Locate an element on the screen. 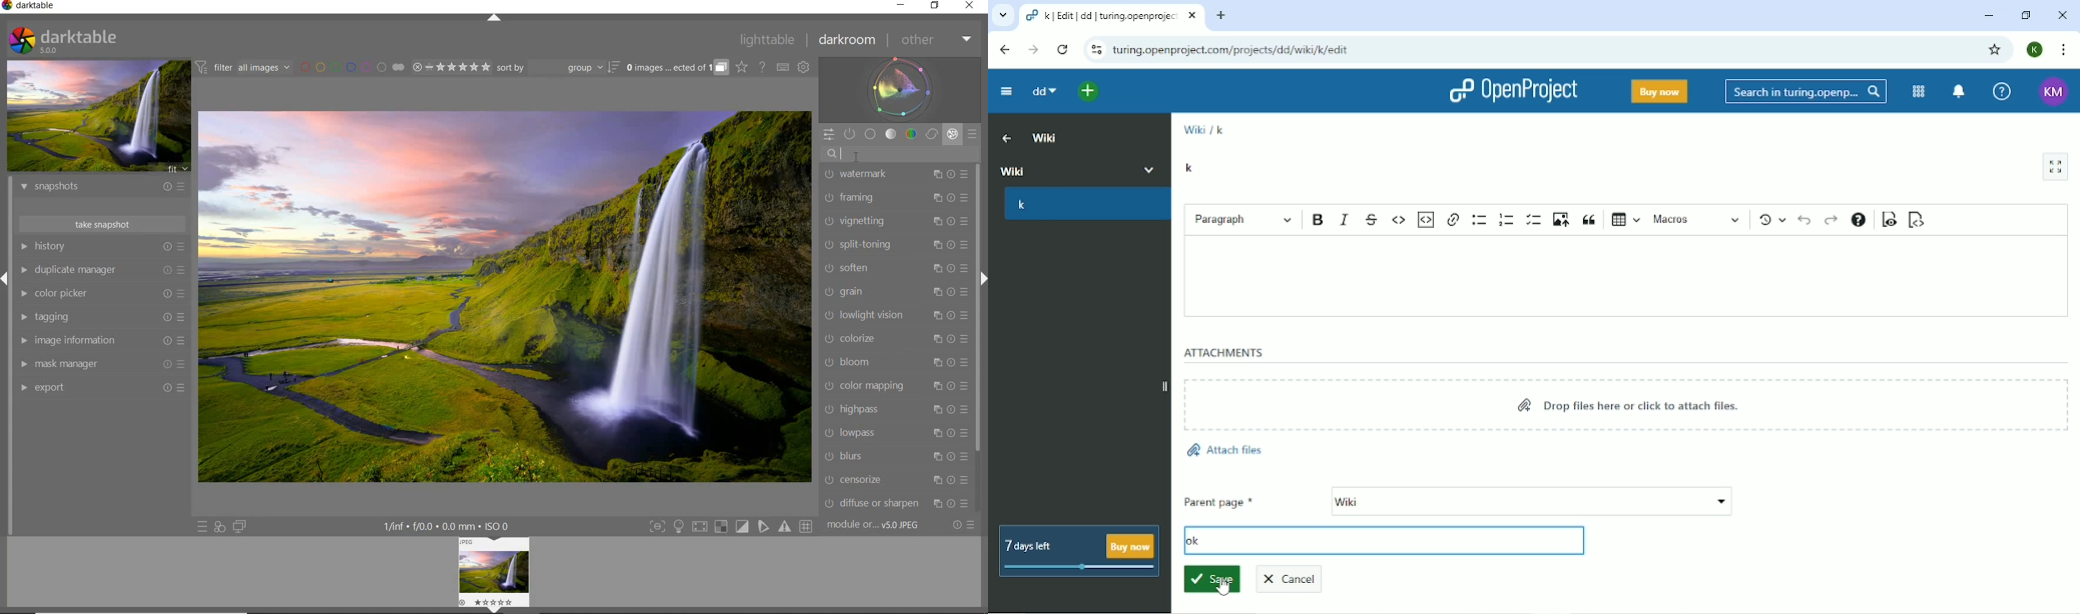 The height and width of the screenshot is (616, 2100). Macros is located at coordinates (1697, 220).